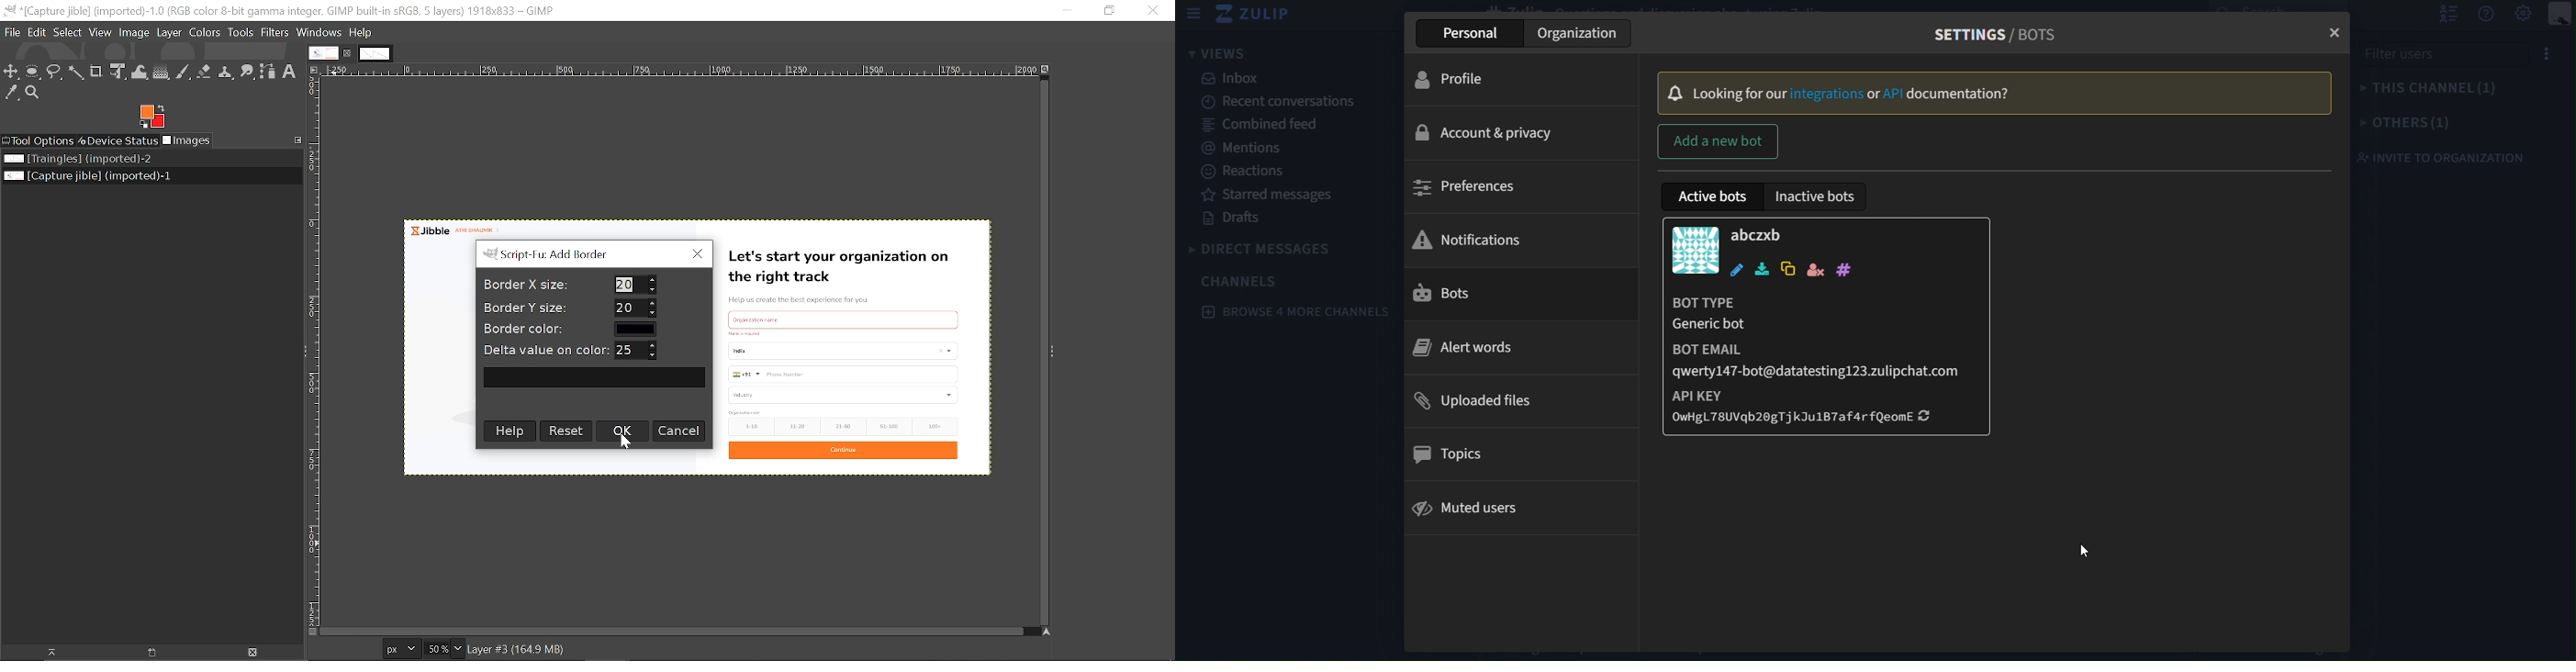 This screenshot has height=672, width=2576. I want to click on channels, so click(1249, 280).